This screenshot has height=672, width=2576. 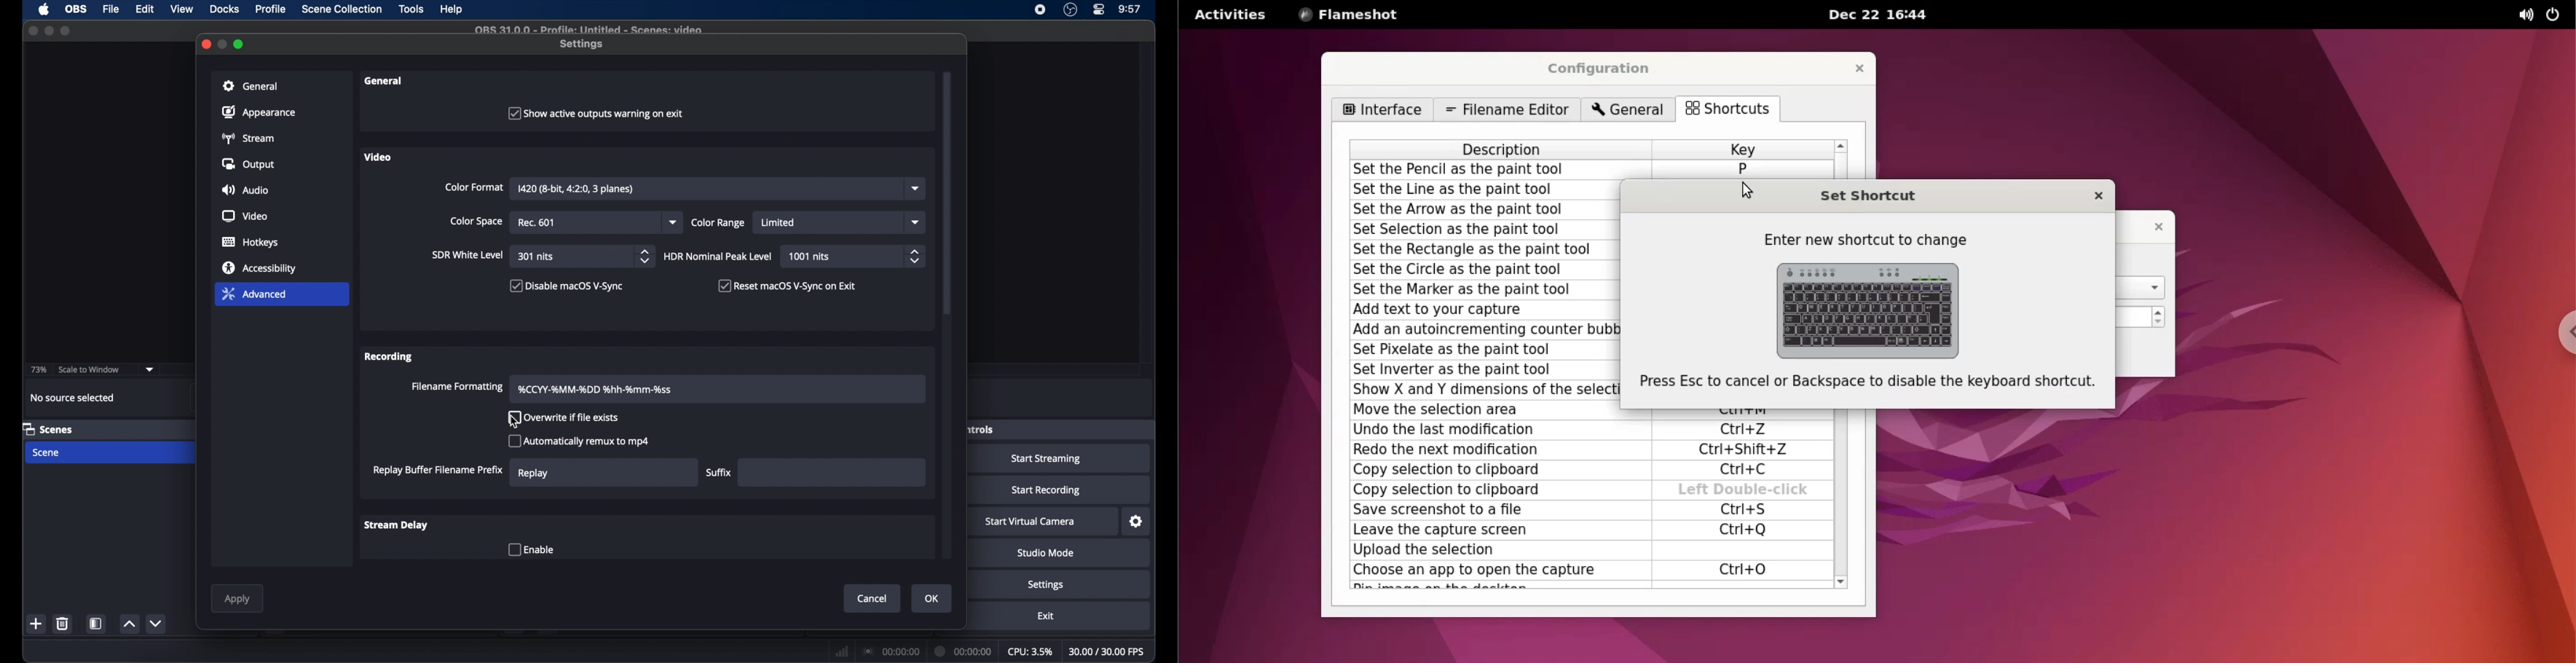 What do you see at coordinates (1505, 110) in the screenshot?
I see `filename editor` at bounding box center [1505, 110].